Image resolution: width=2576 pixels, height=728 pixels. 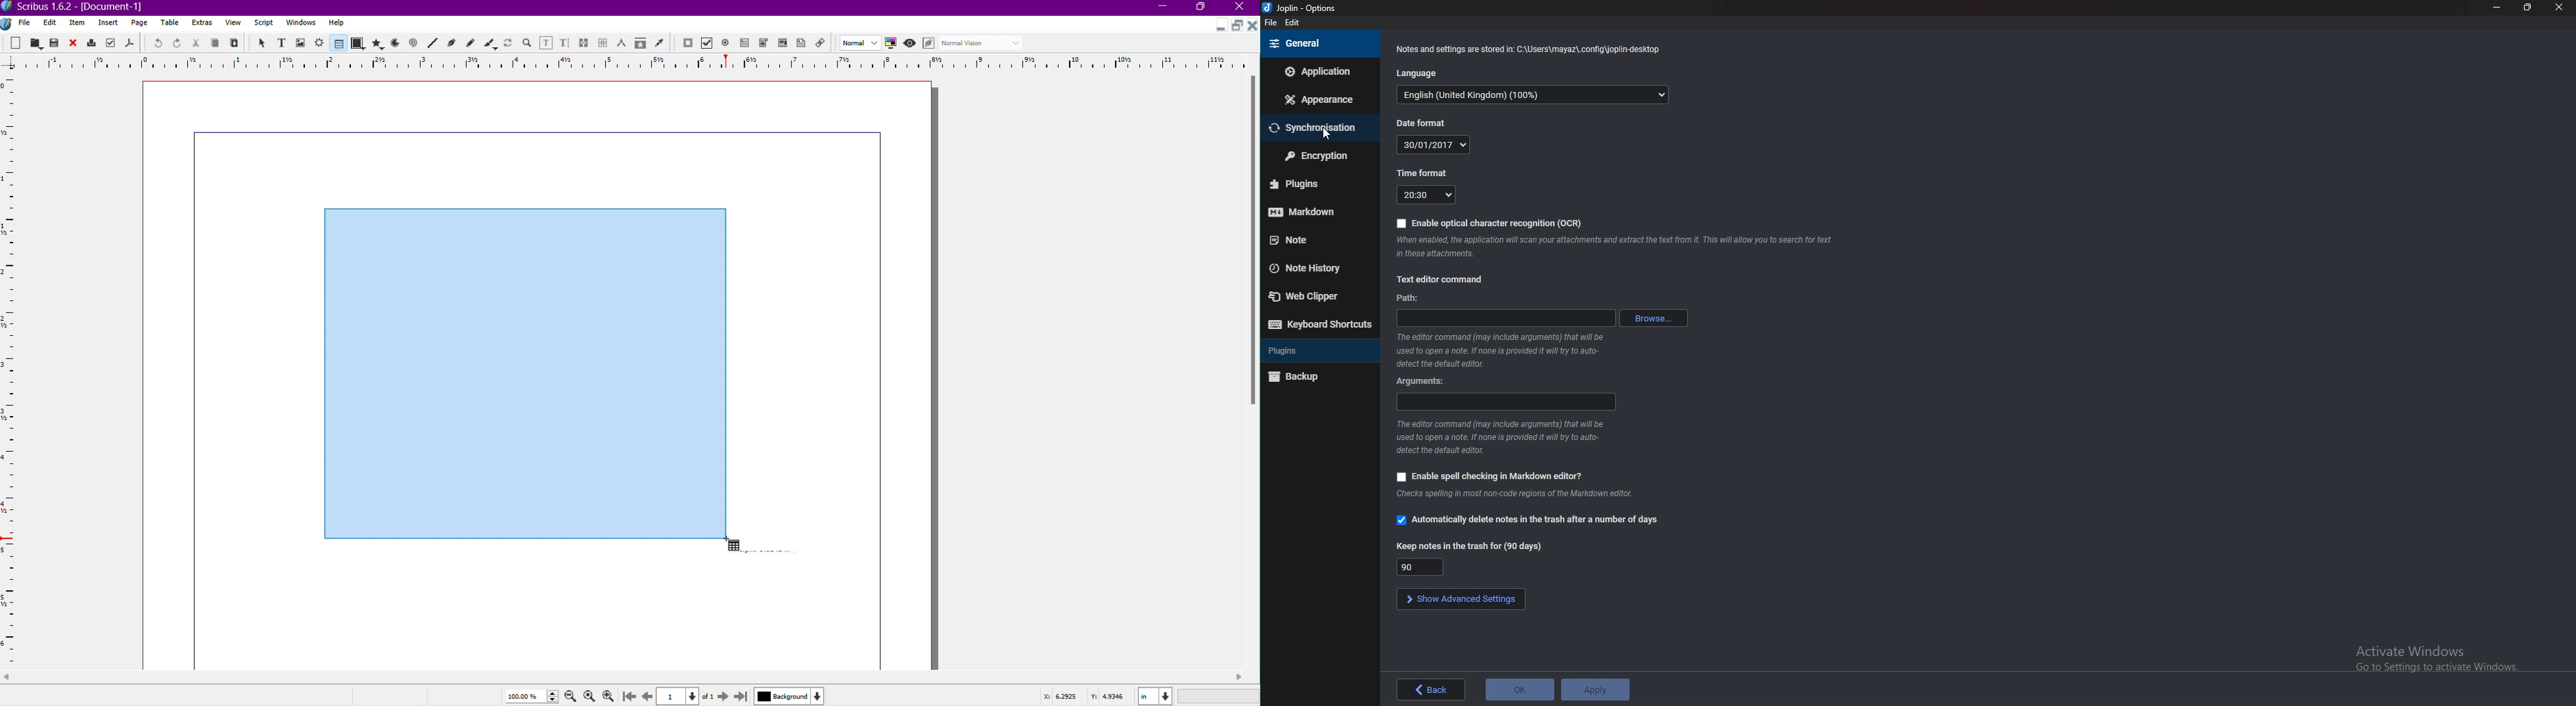 I want to click on Minimize, so click(x=1164, y=8).